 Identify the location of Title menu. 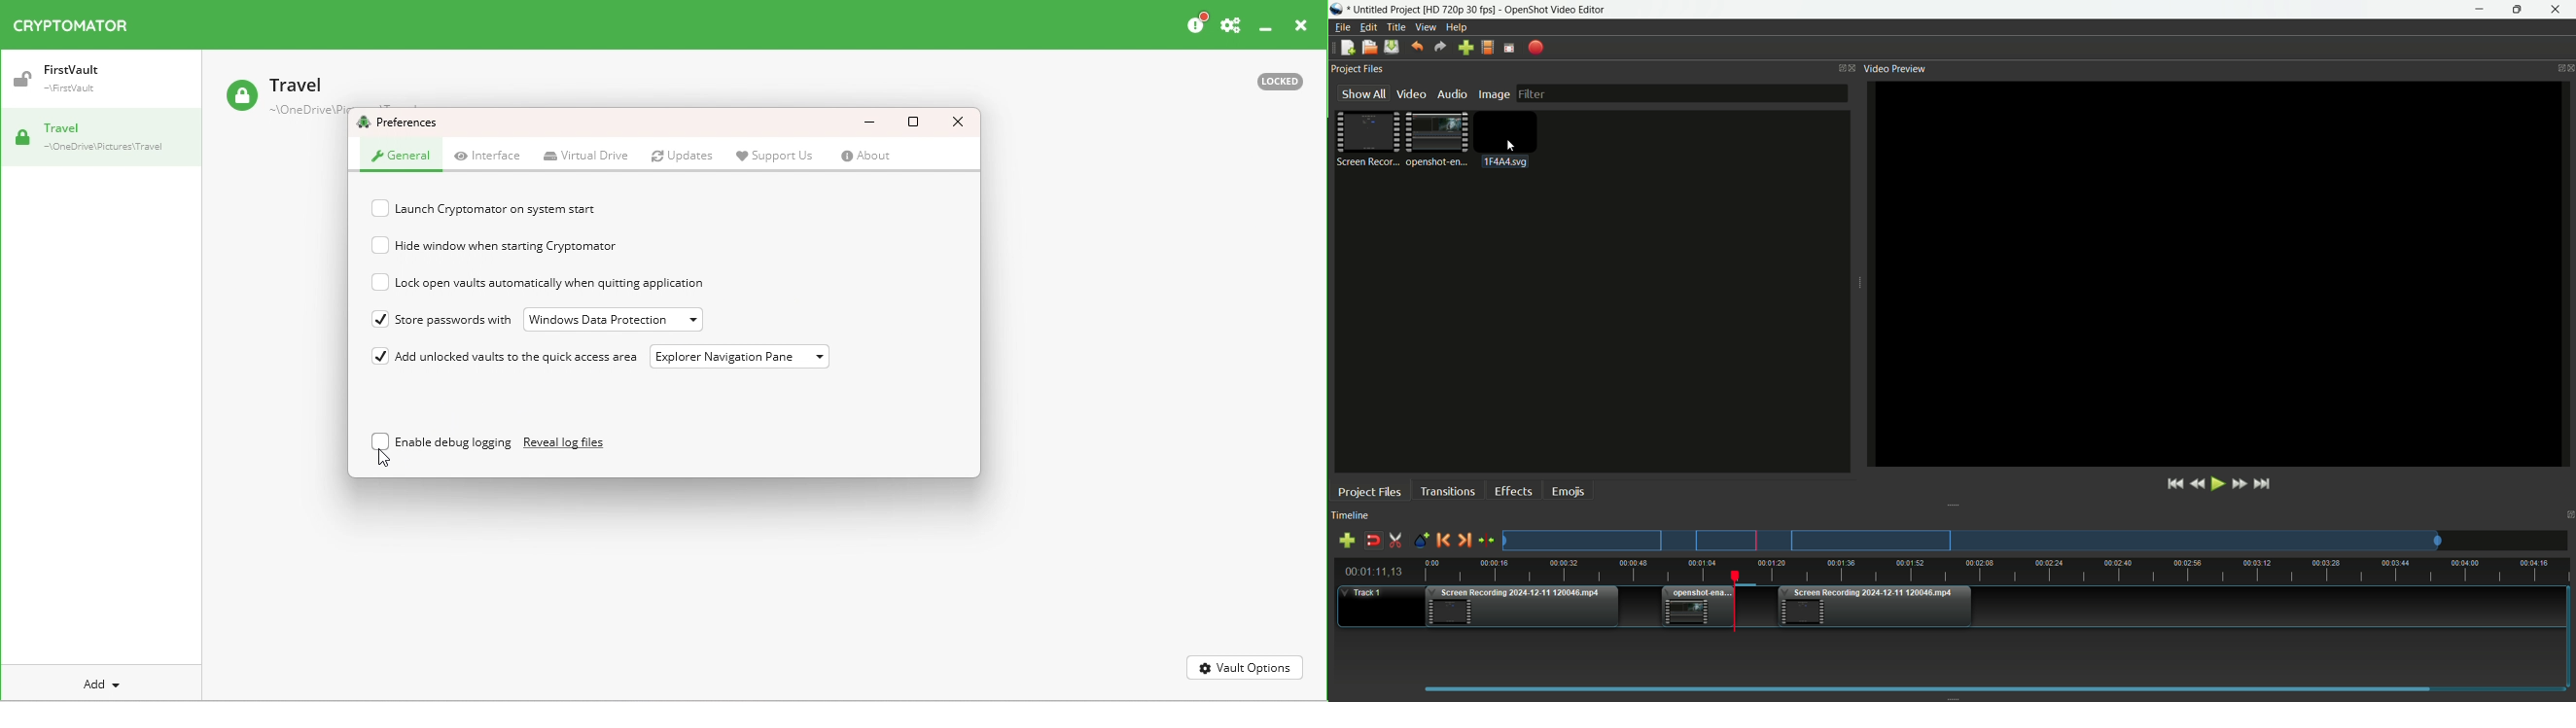
(1393, 29).